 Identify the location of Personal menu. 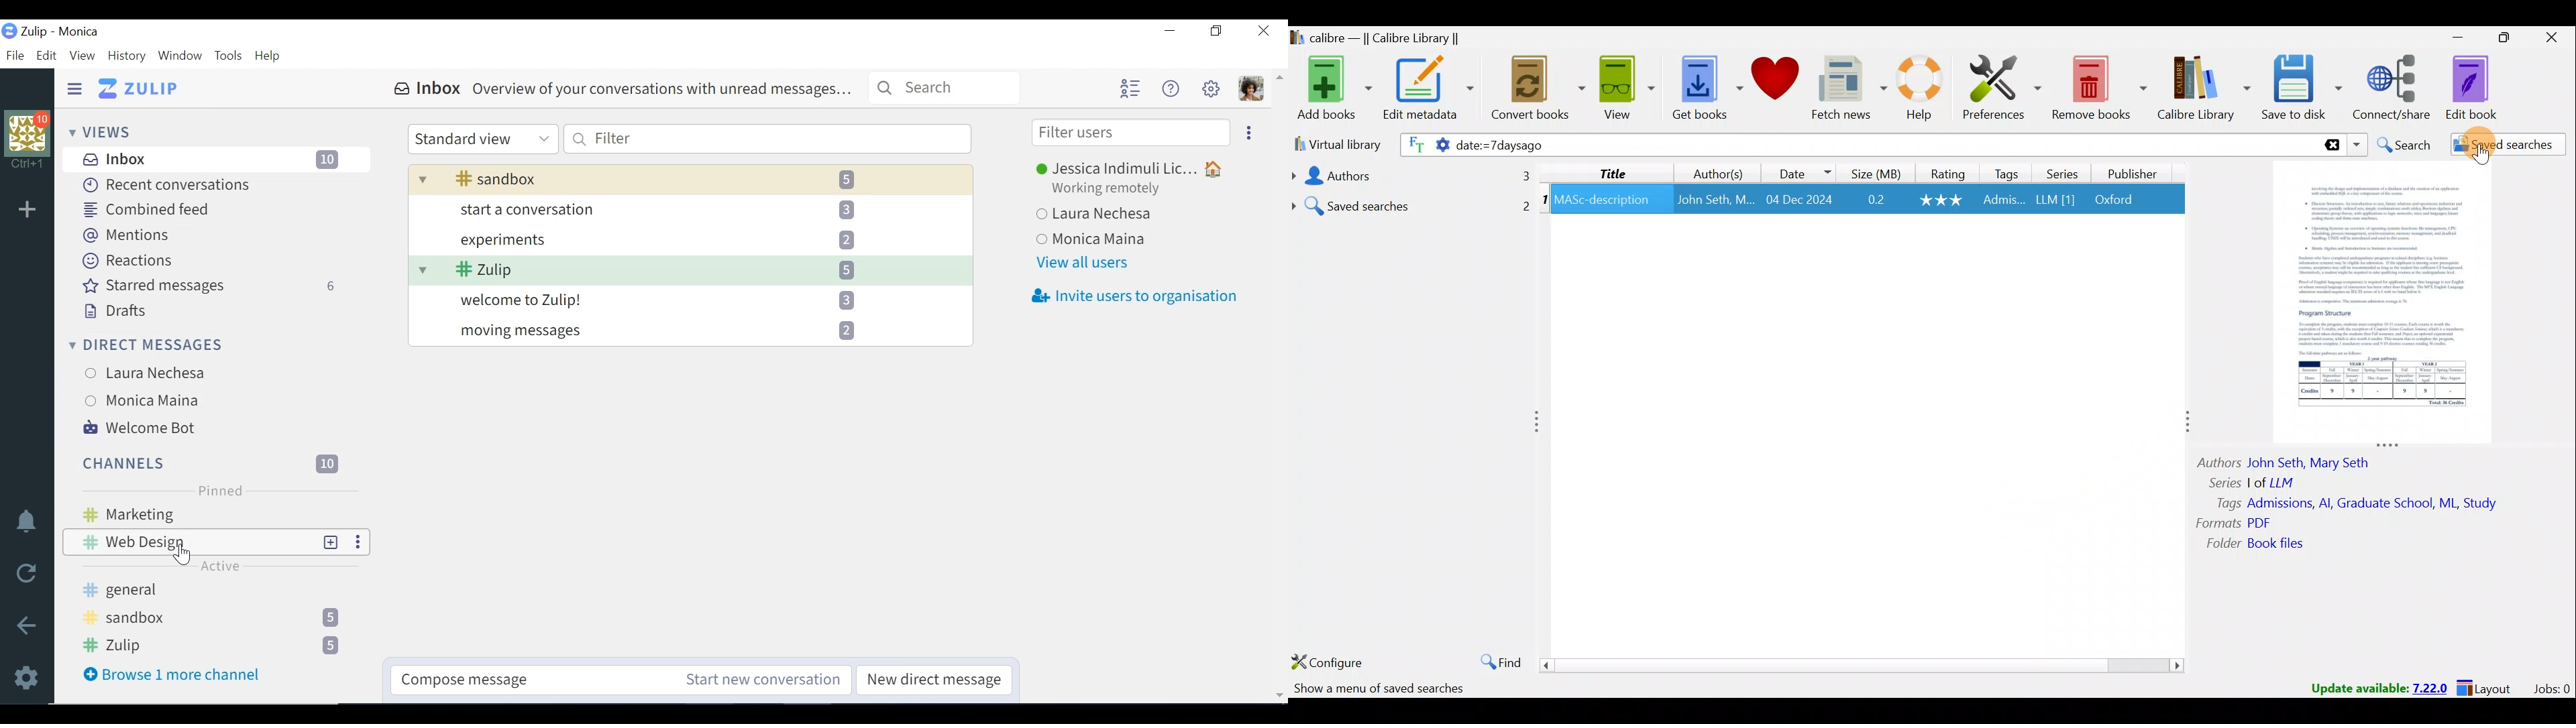
(1250, 89).